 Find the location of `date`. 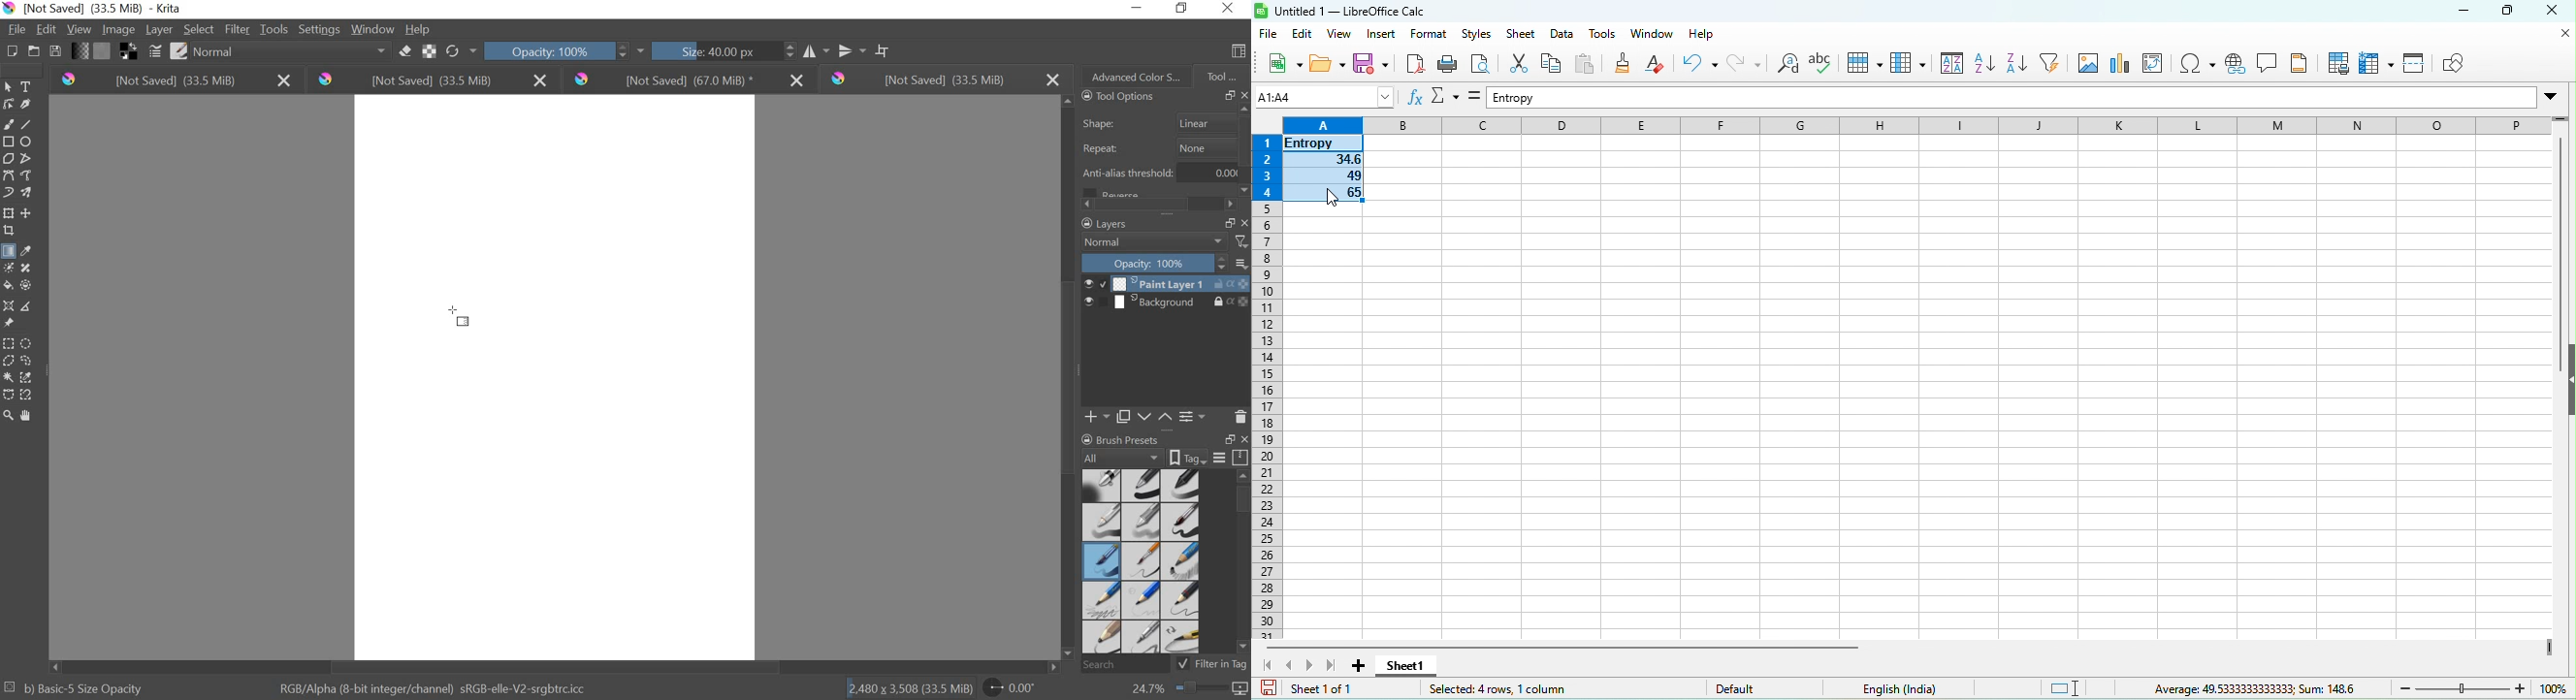

date is located at coordinates (1570, 34).